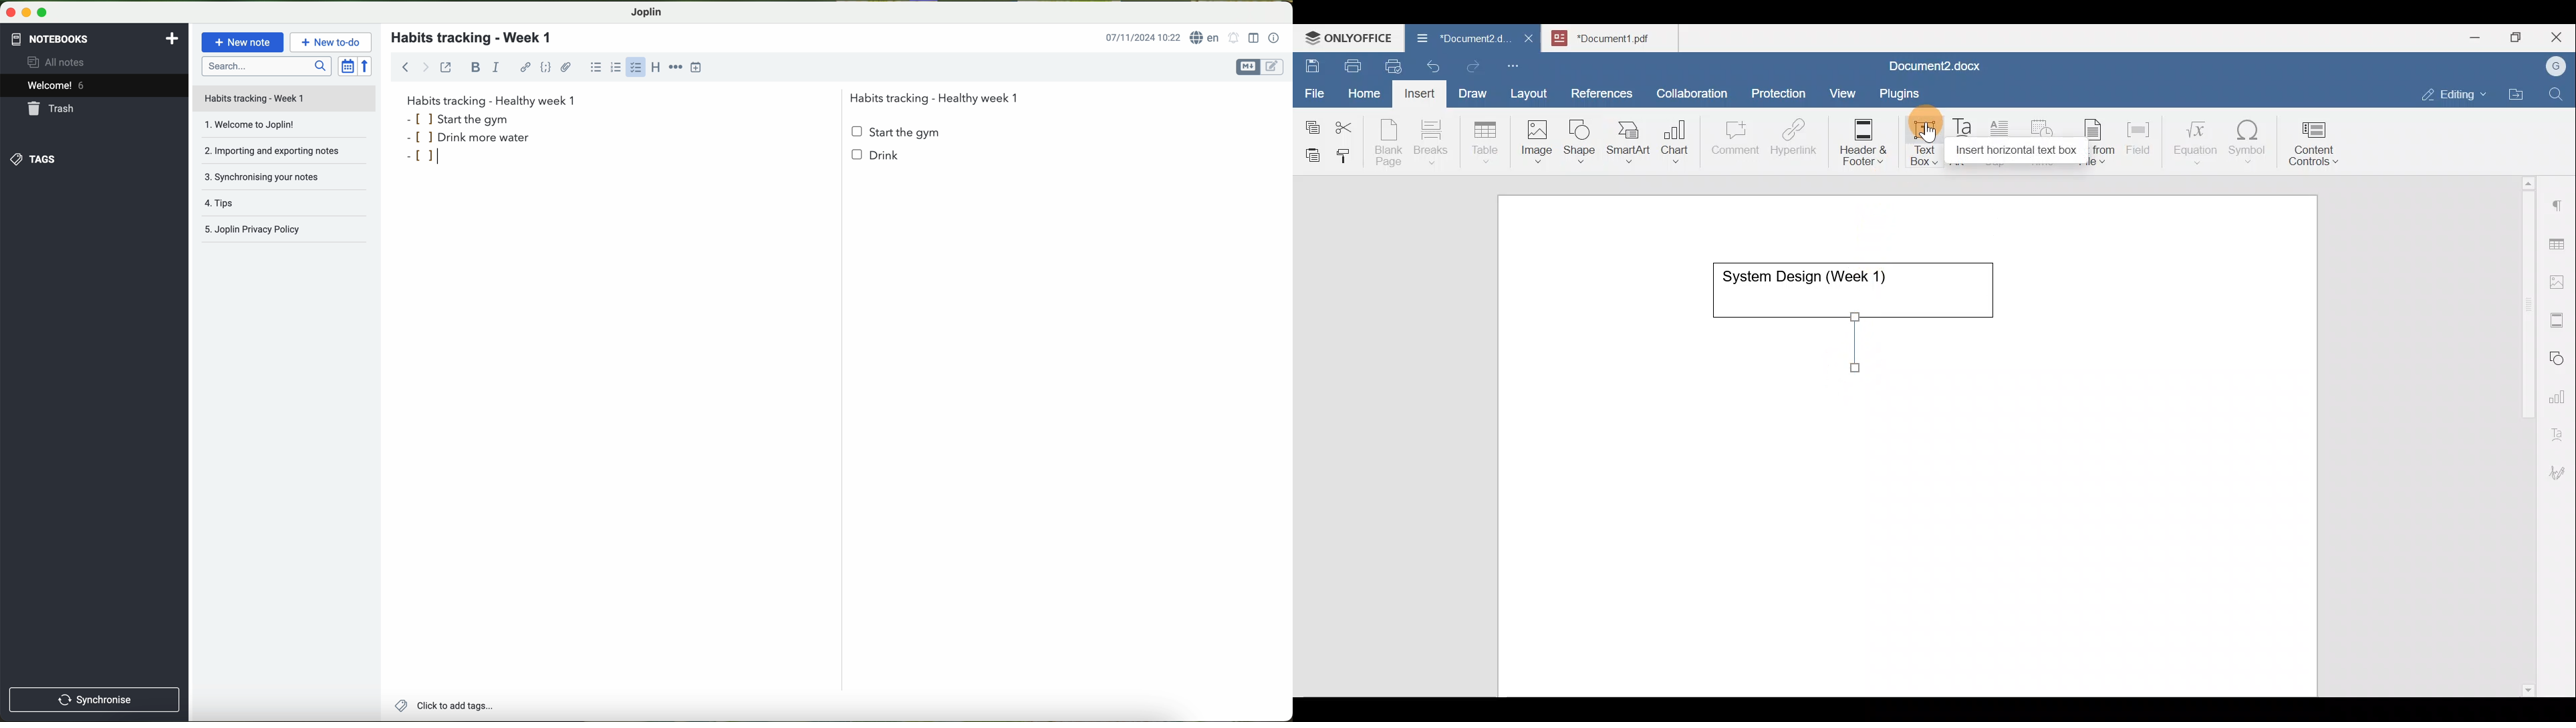  Describe the element at coordinates (897, 132) in the screenshot. I see `start the gym` at that location.